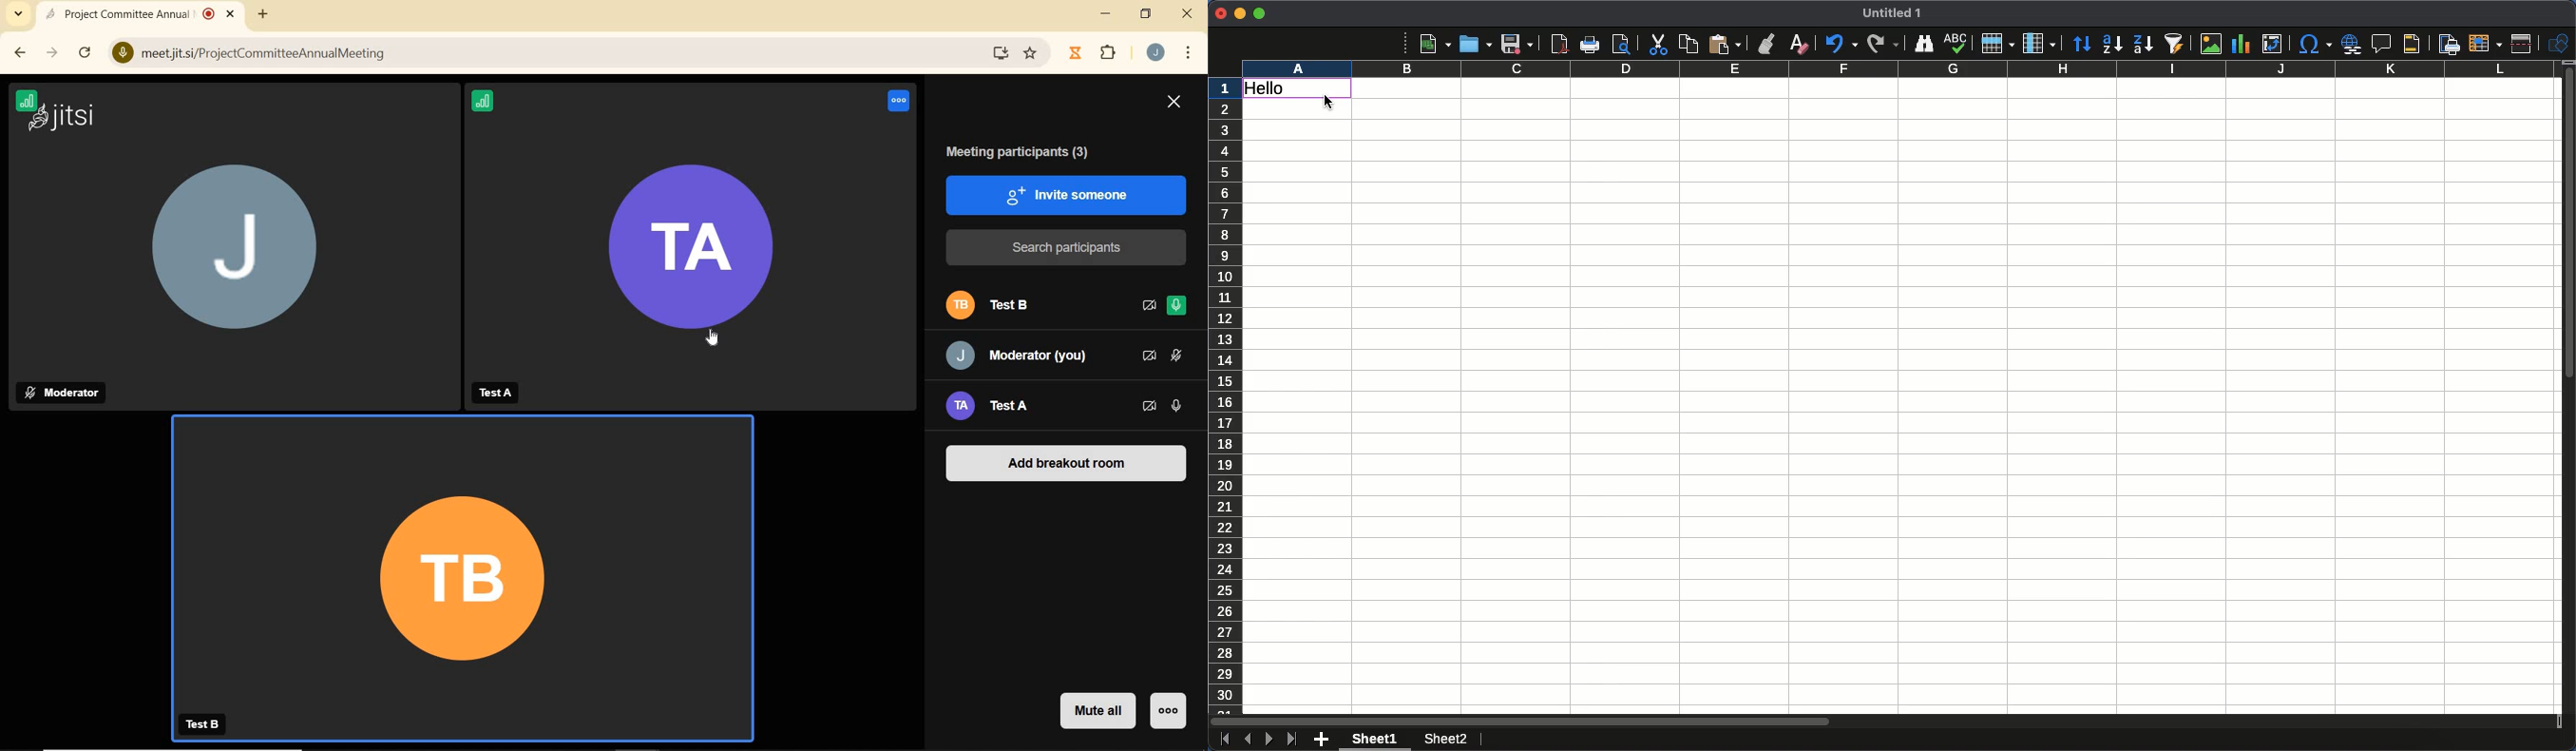  What do you see at coordinates (1378, 740) in the screenshot?
I see `Sheet 1` at bounding box center [1378, 740].